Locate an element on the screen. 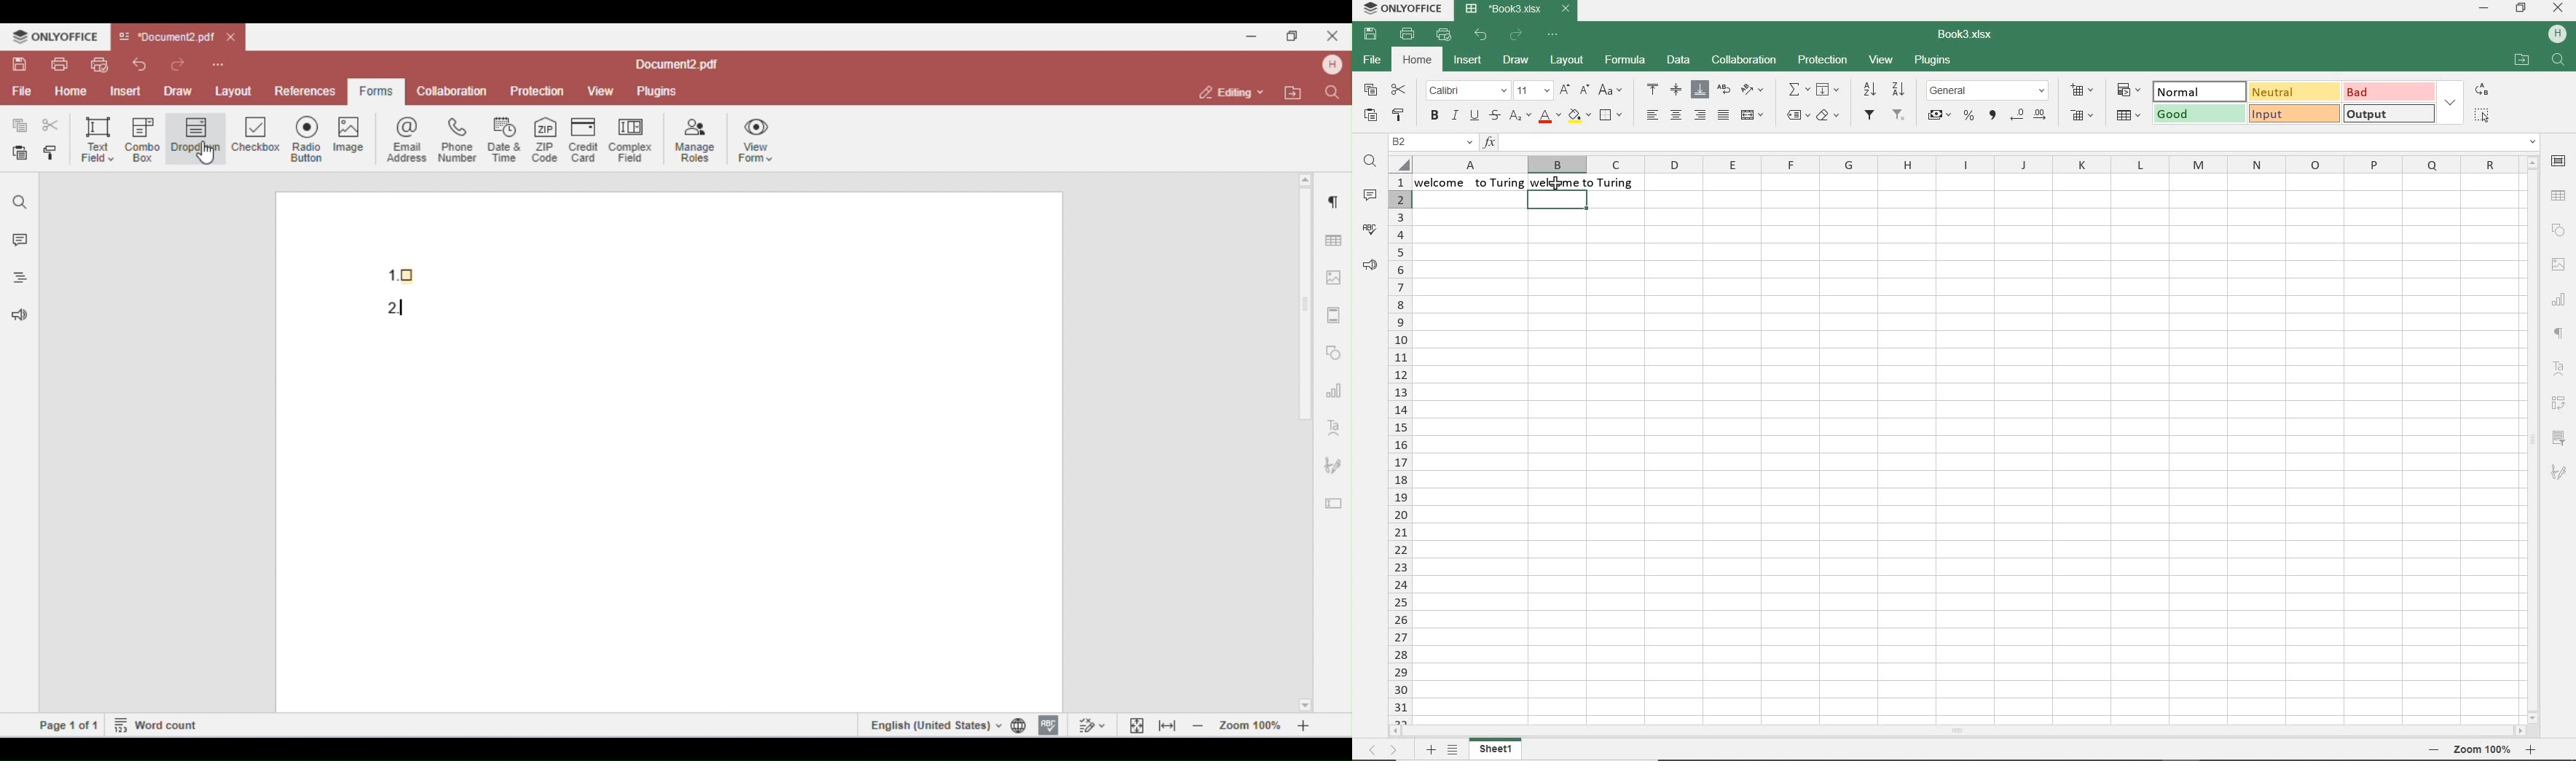 This screenshot has width=2576, height=784. BAD is located at coordinates (2386, 92).